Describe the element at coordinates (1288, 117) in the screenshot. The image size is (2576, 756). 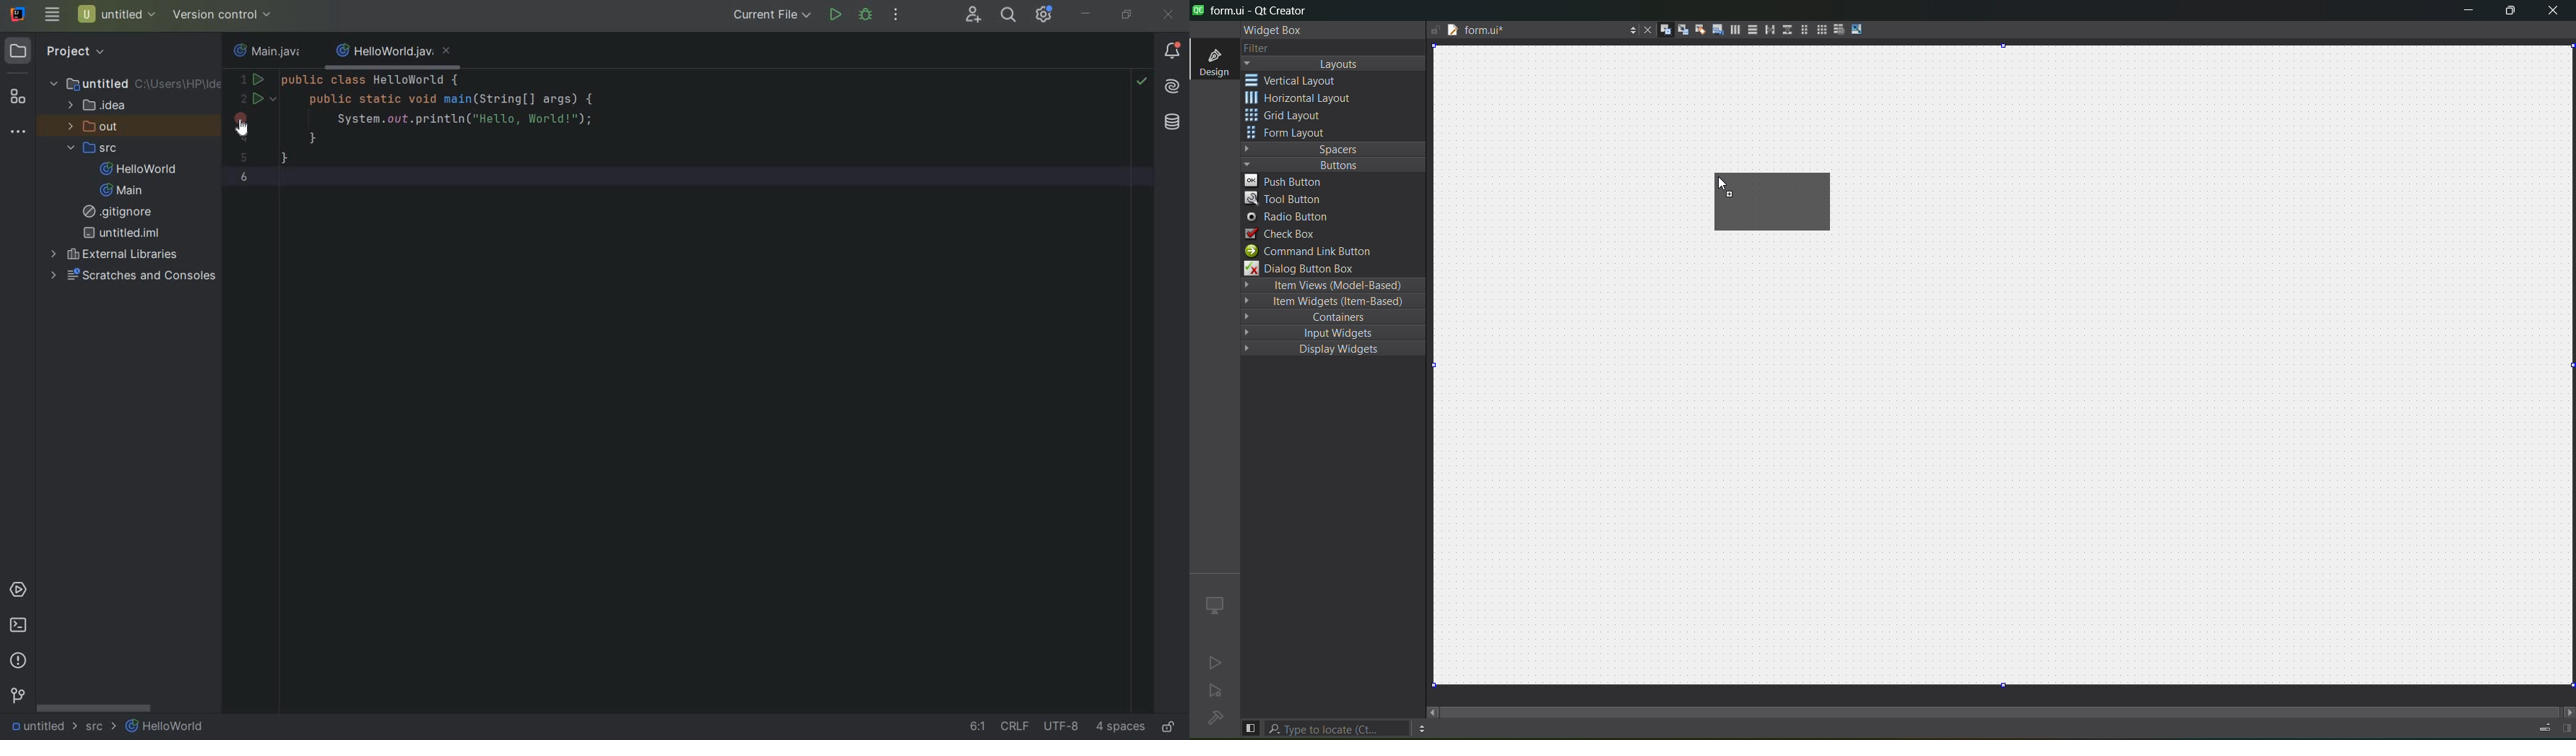
I see `grid layout` at that location.